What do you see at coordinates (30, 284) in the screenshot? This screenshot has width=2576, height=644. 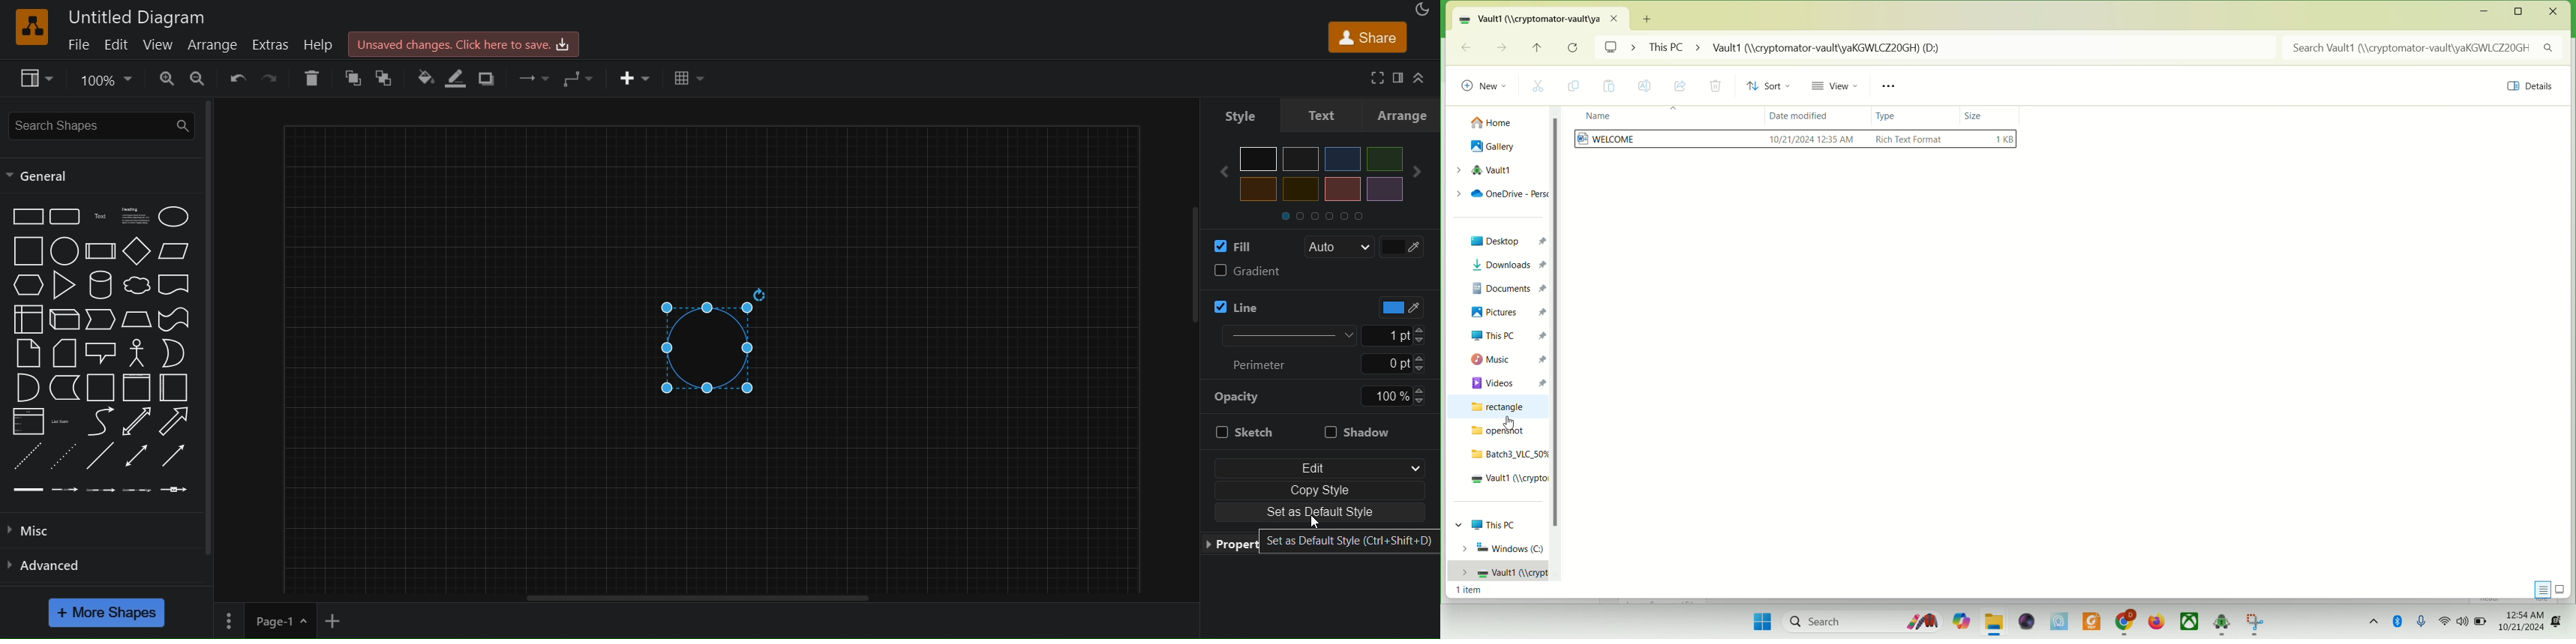 I see `hexagon` at bounding box center [30, 284].